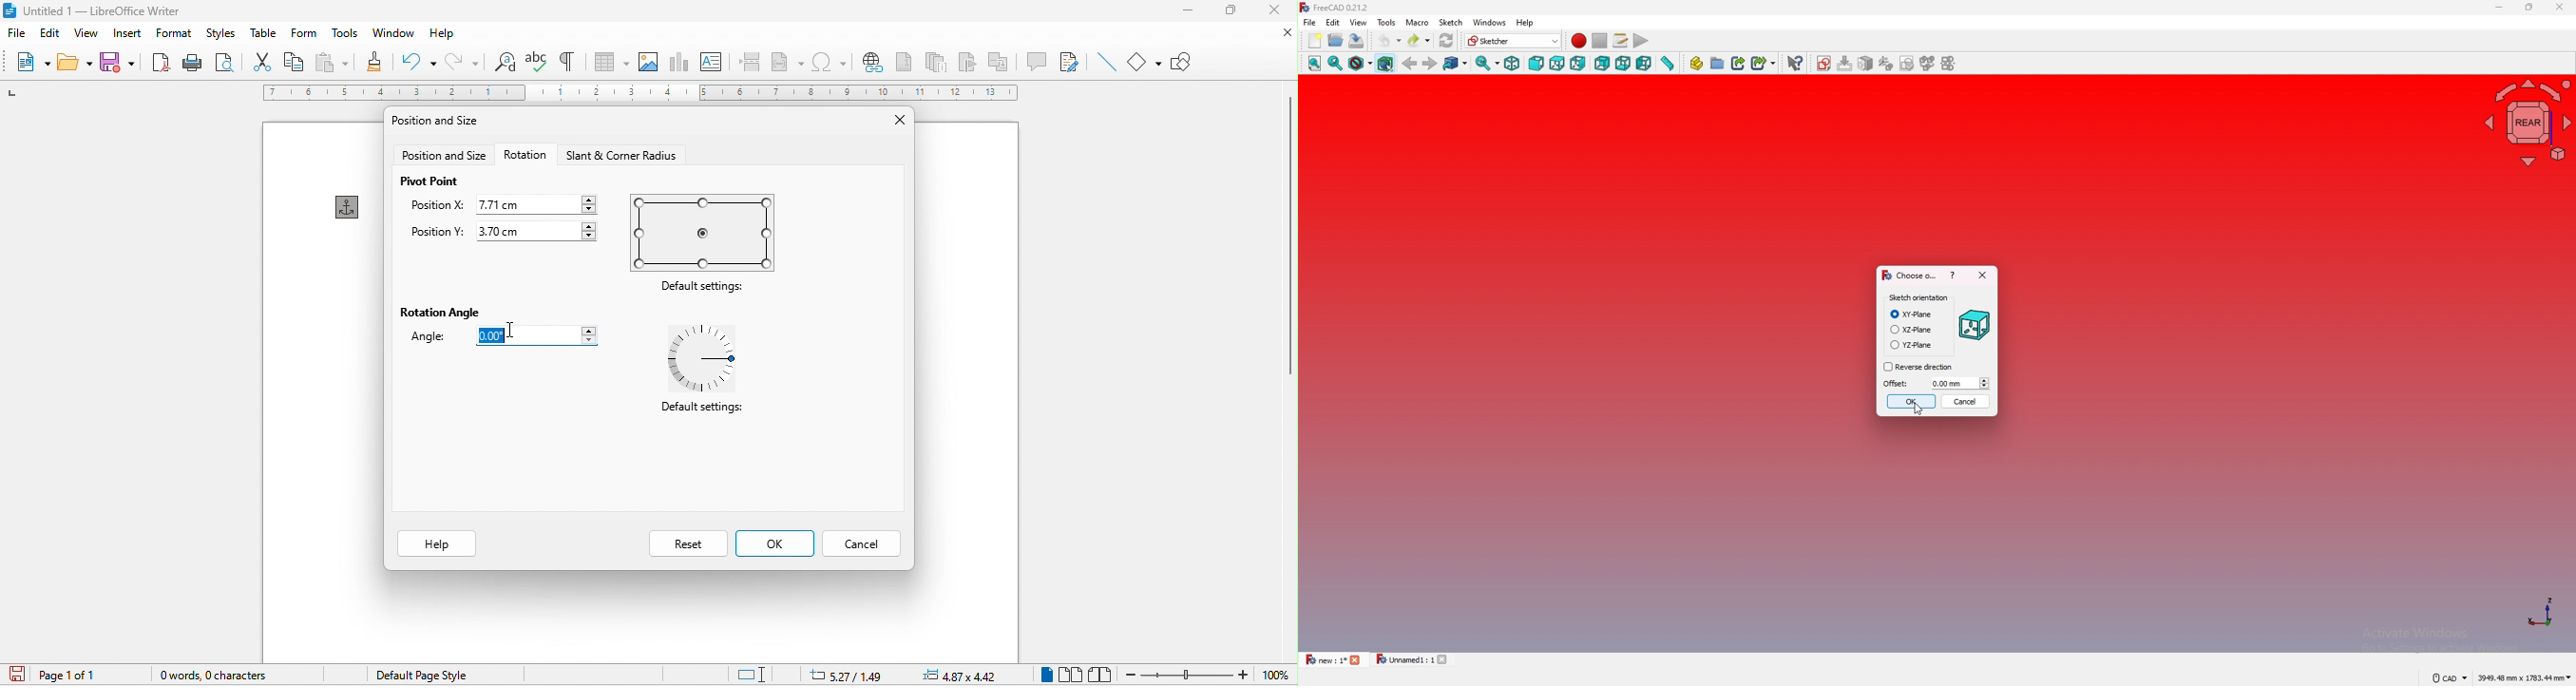  What do you see at coordinates (1954, 274) in the screenshot?
I see `help` at bounding box center [1954, 274].